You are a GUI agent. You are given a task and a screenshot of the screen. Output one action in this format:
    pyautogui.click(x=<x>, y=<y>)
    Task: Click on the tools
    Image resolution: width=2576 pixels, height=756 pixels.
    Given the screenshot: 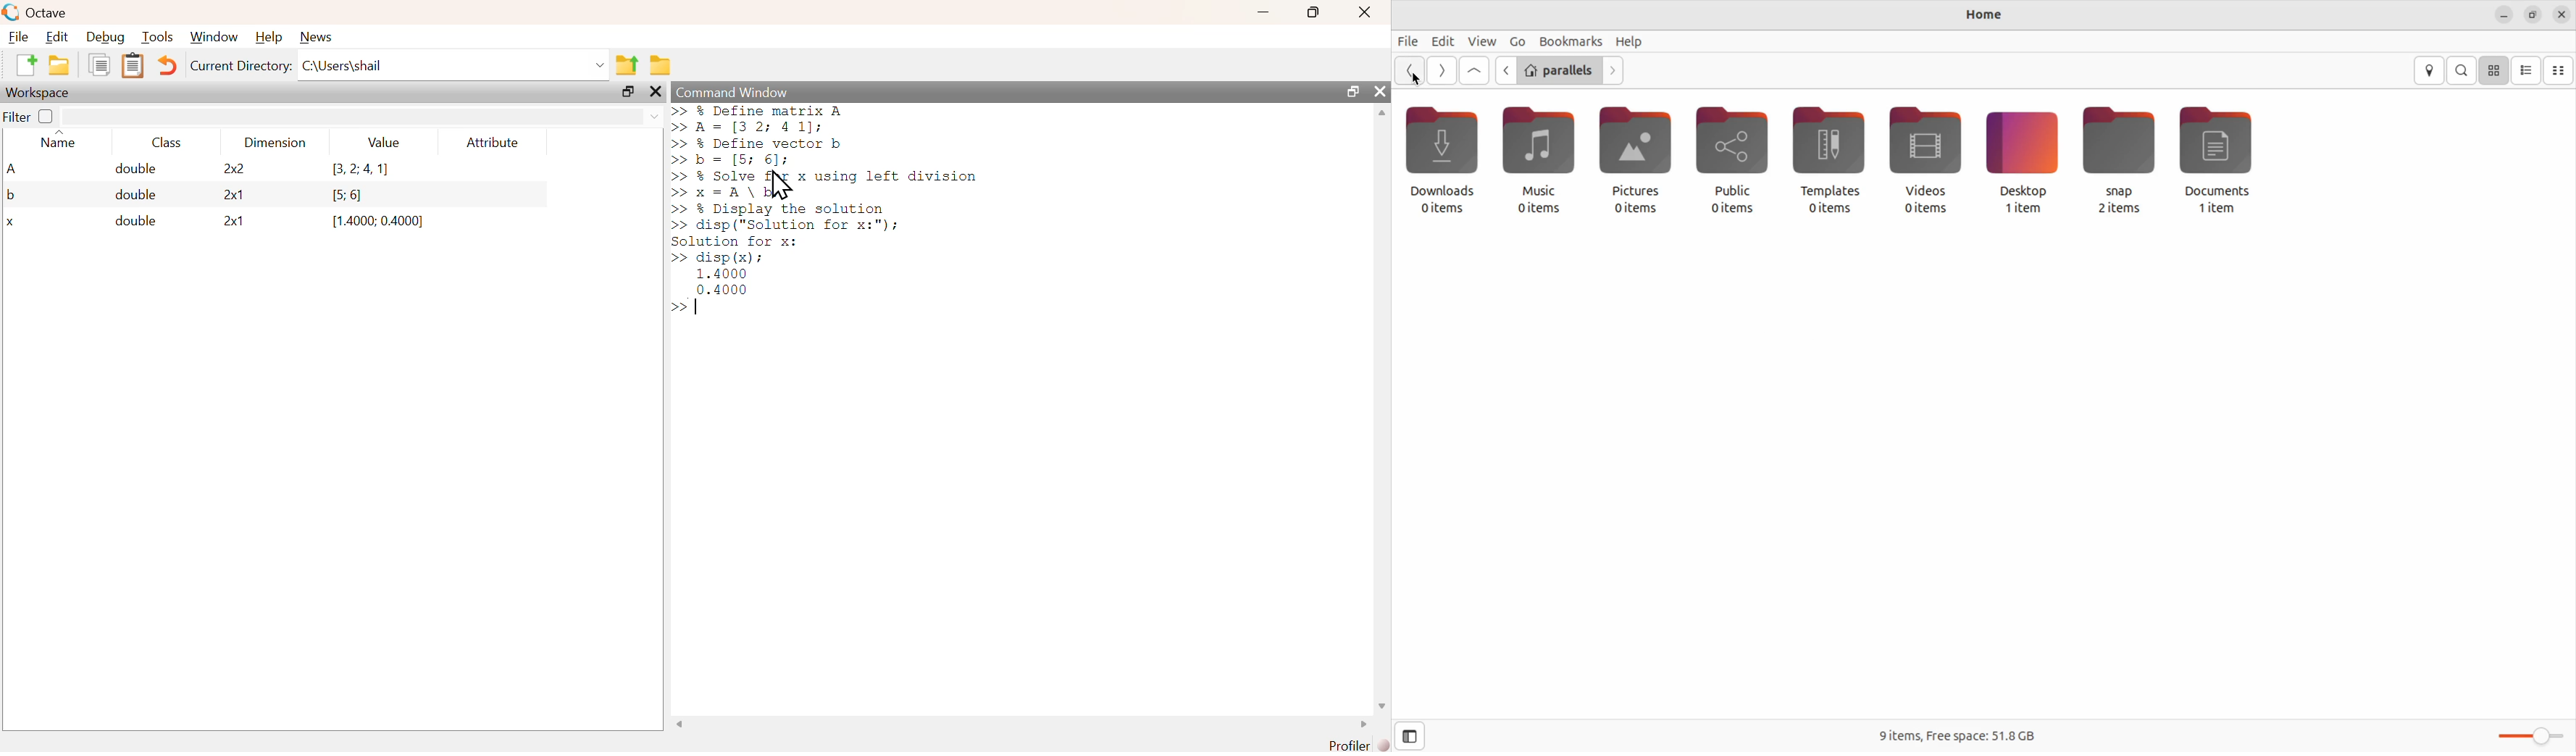 What is the action you would take?
    pyautogui.click(x=159, y=37)
    